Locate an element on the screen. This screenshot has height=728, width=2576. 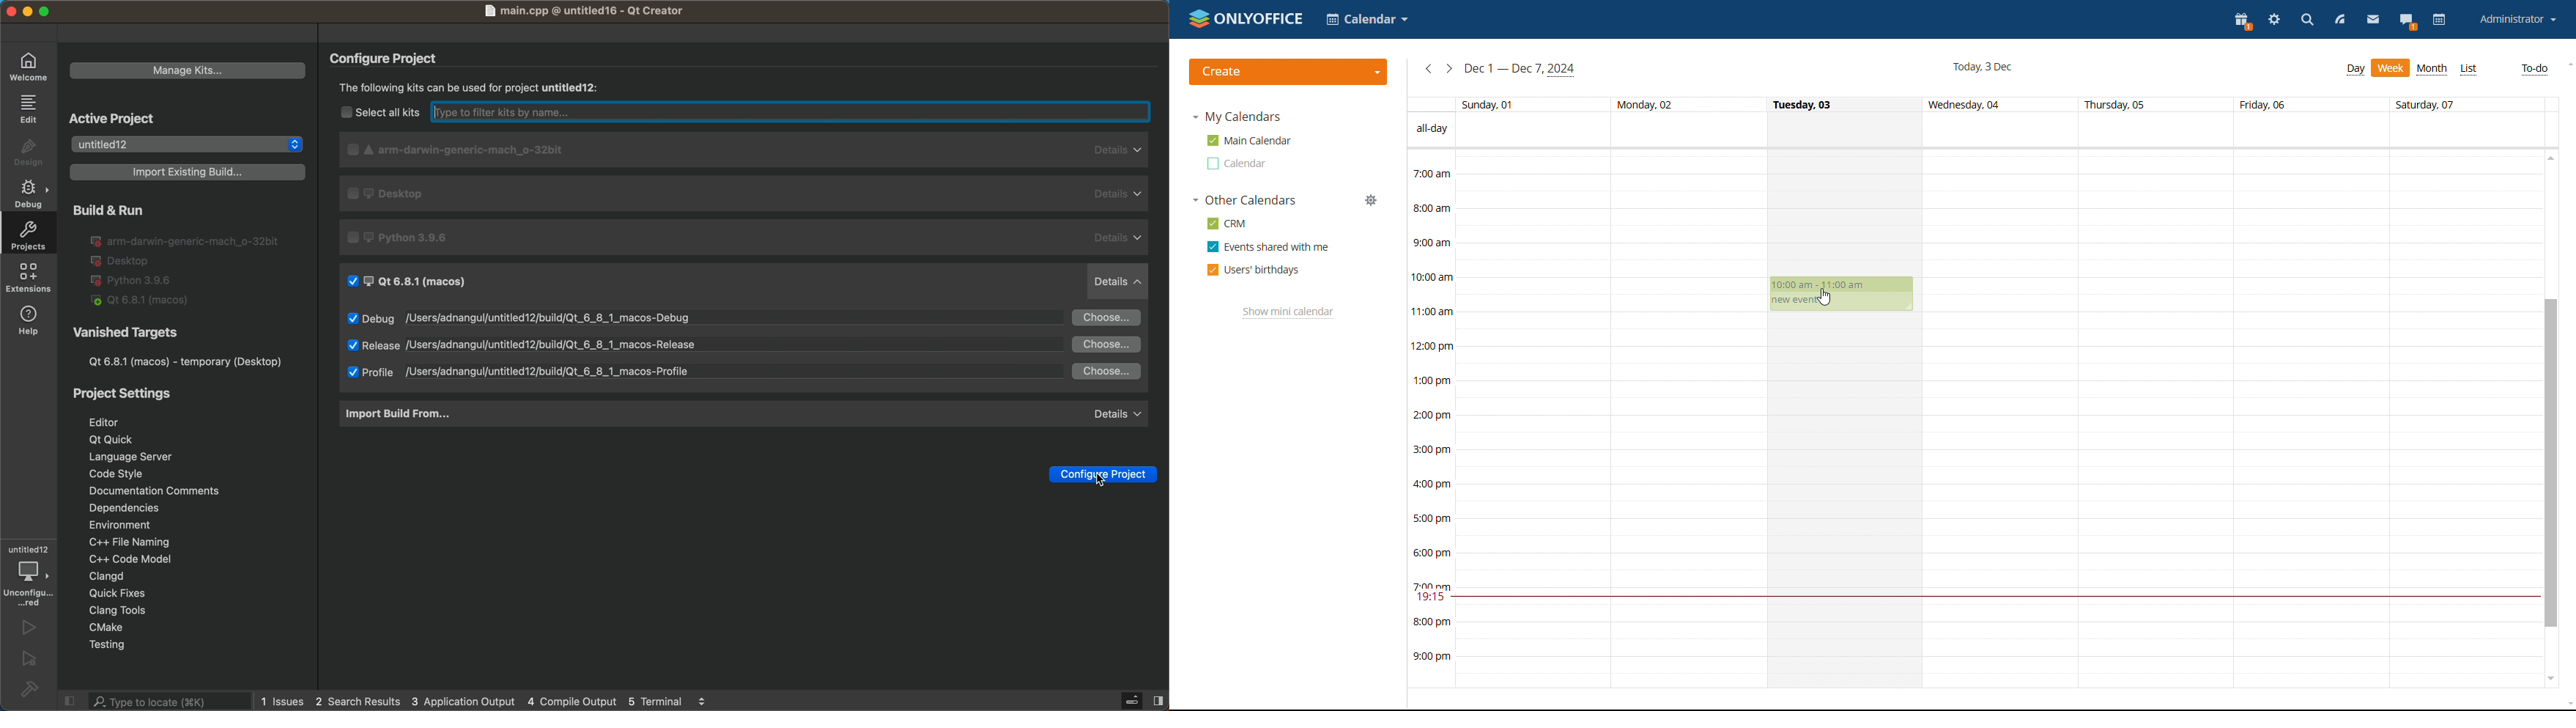
run and build is located at coordinates (188, 254).